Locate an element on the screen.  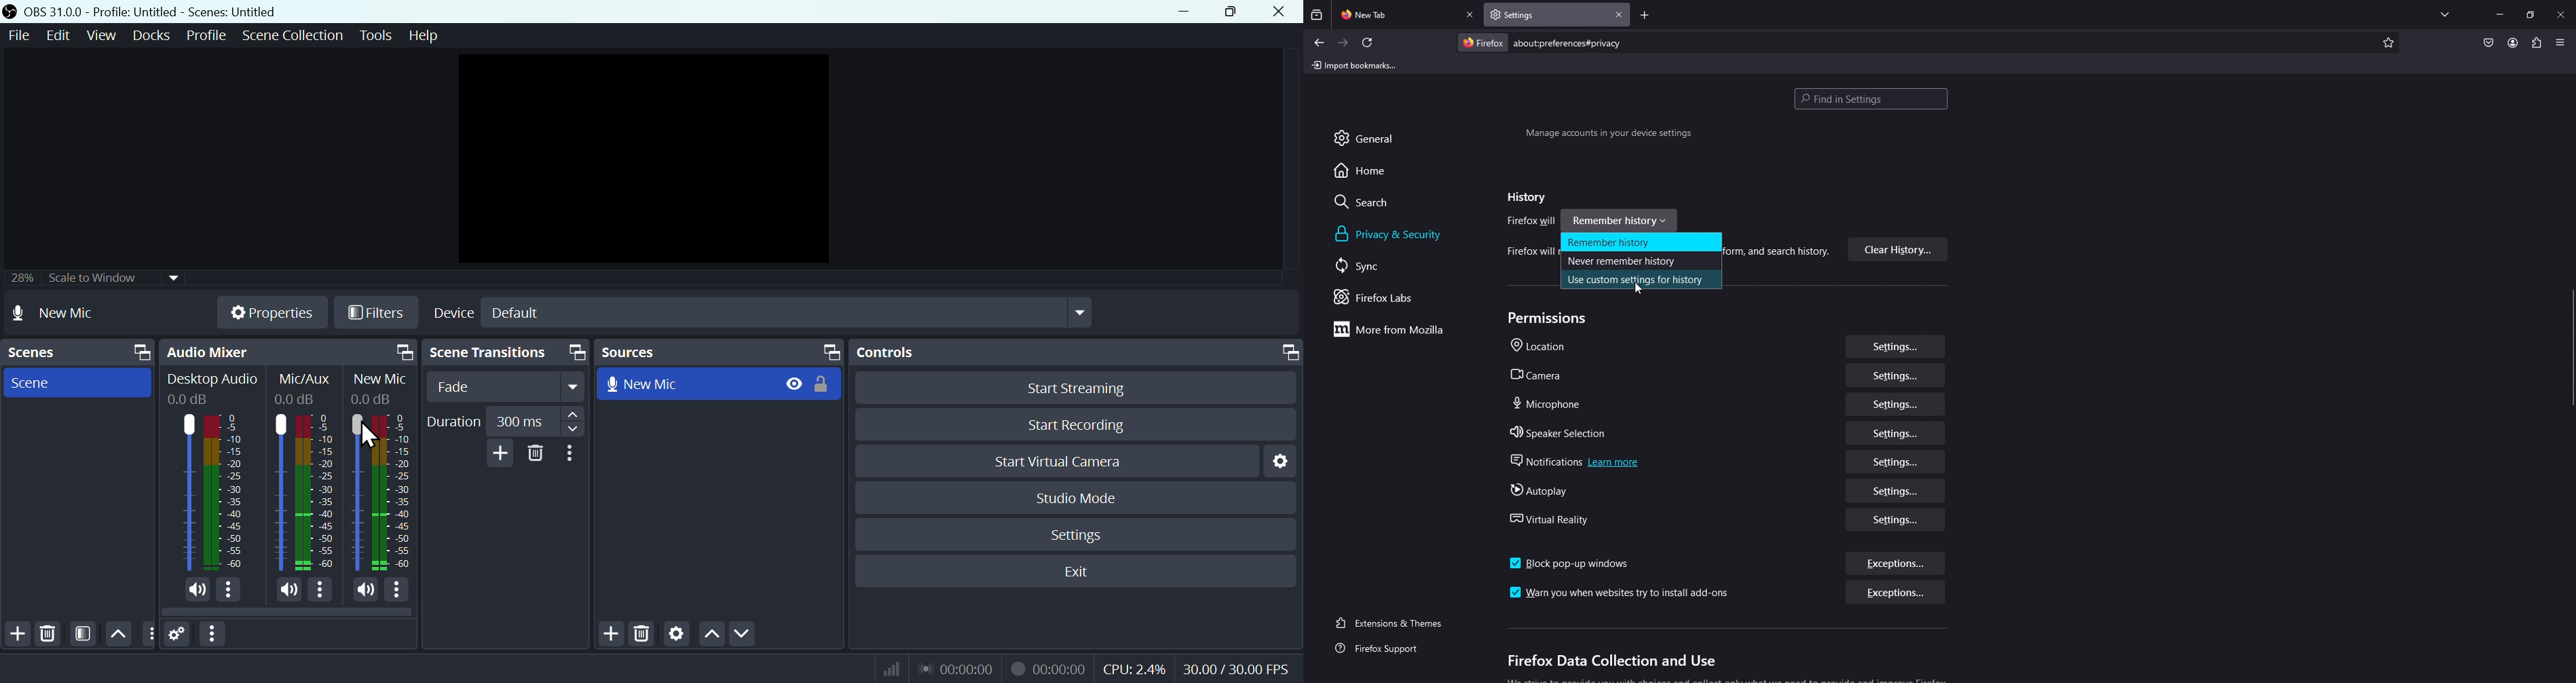
No source selected is located at coordinates (69, 312).